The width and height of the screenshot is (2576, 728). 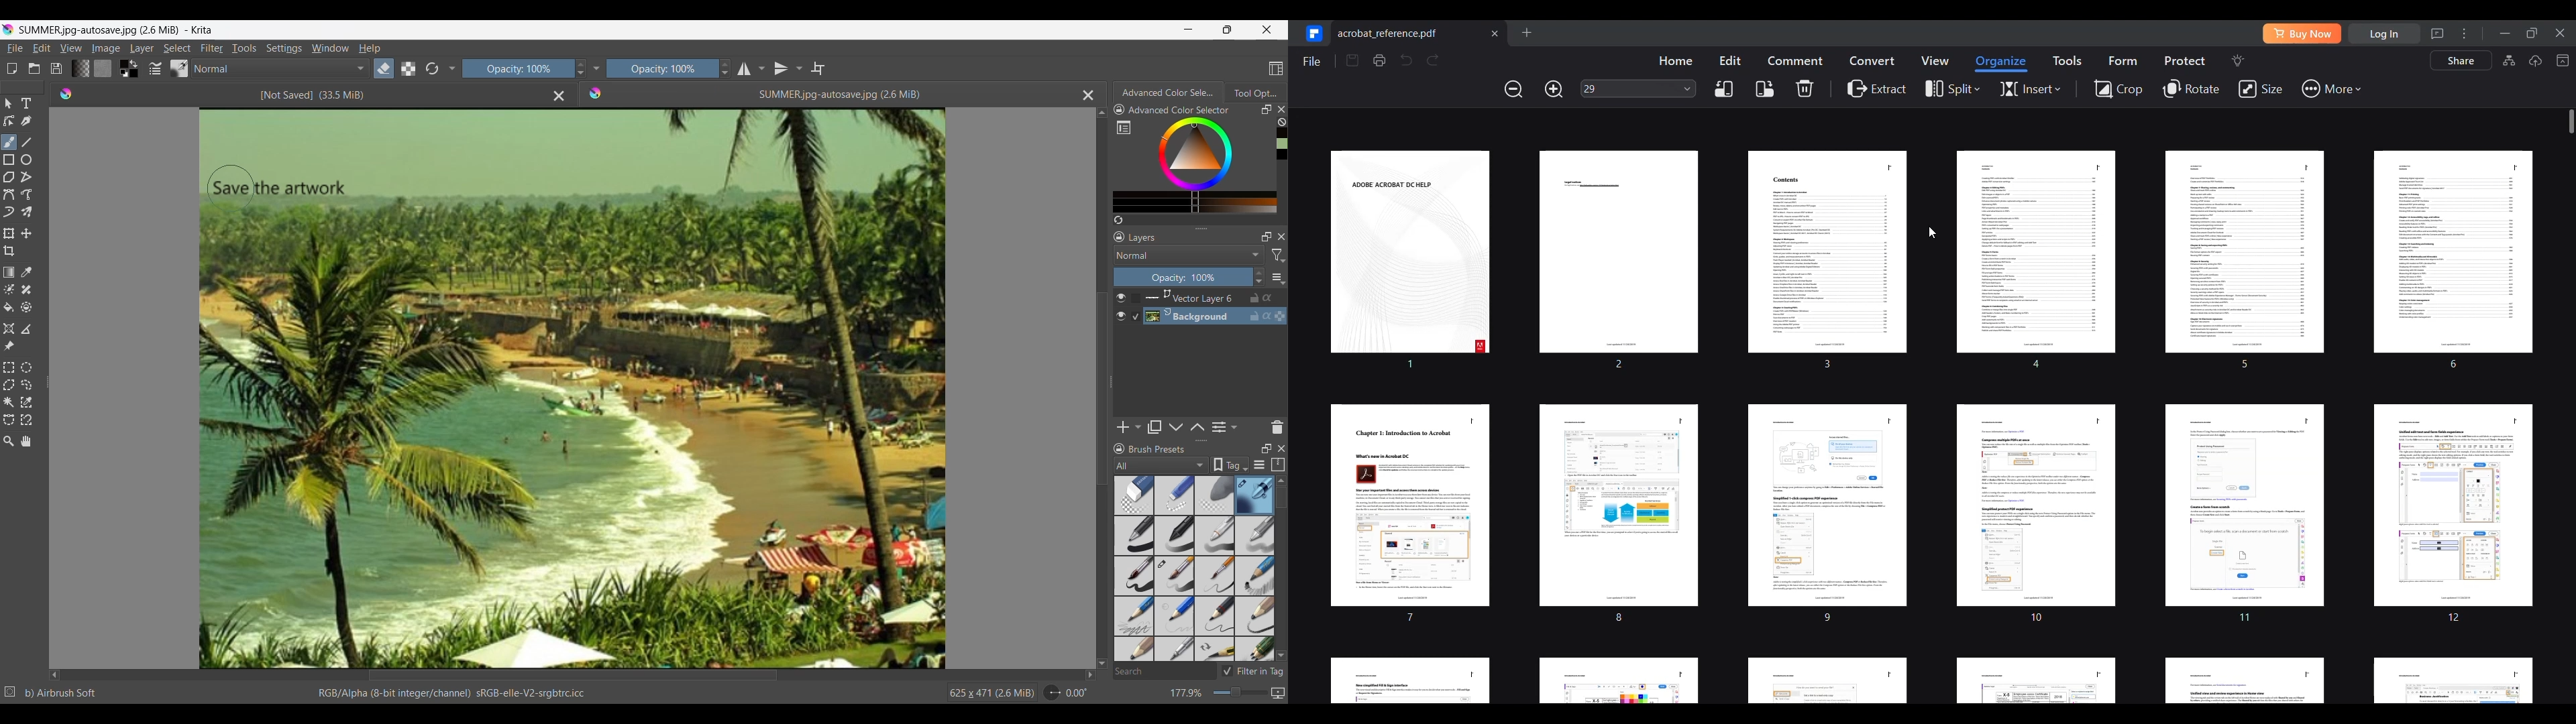 I want to click on Lock layers panel, so click(x=1119, y=237).